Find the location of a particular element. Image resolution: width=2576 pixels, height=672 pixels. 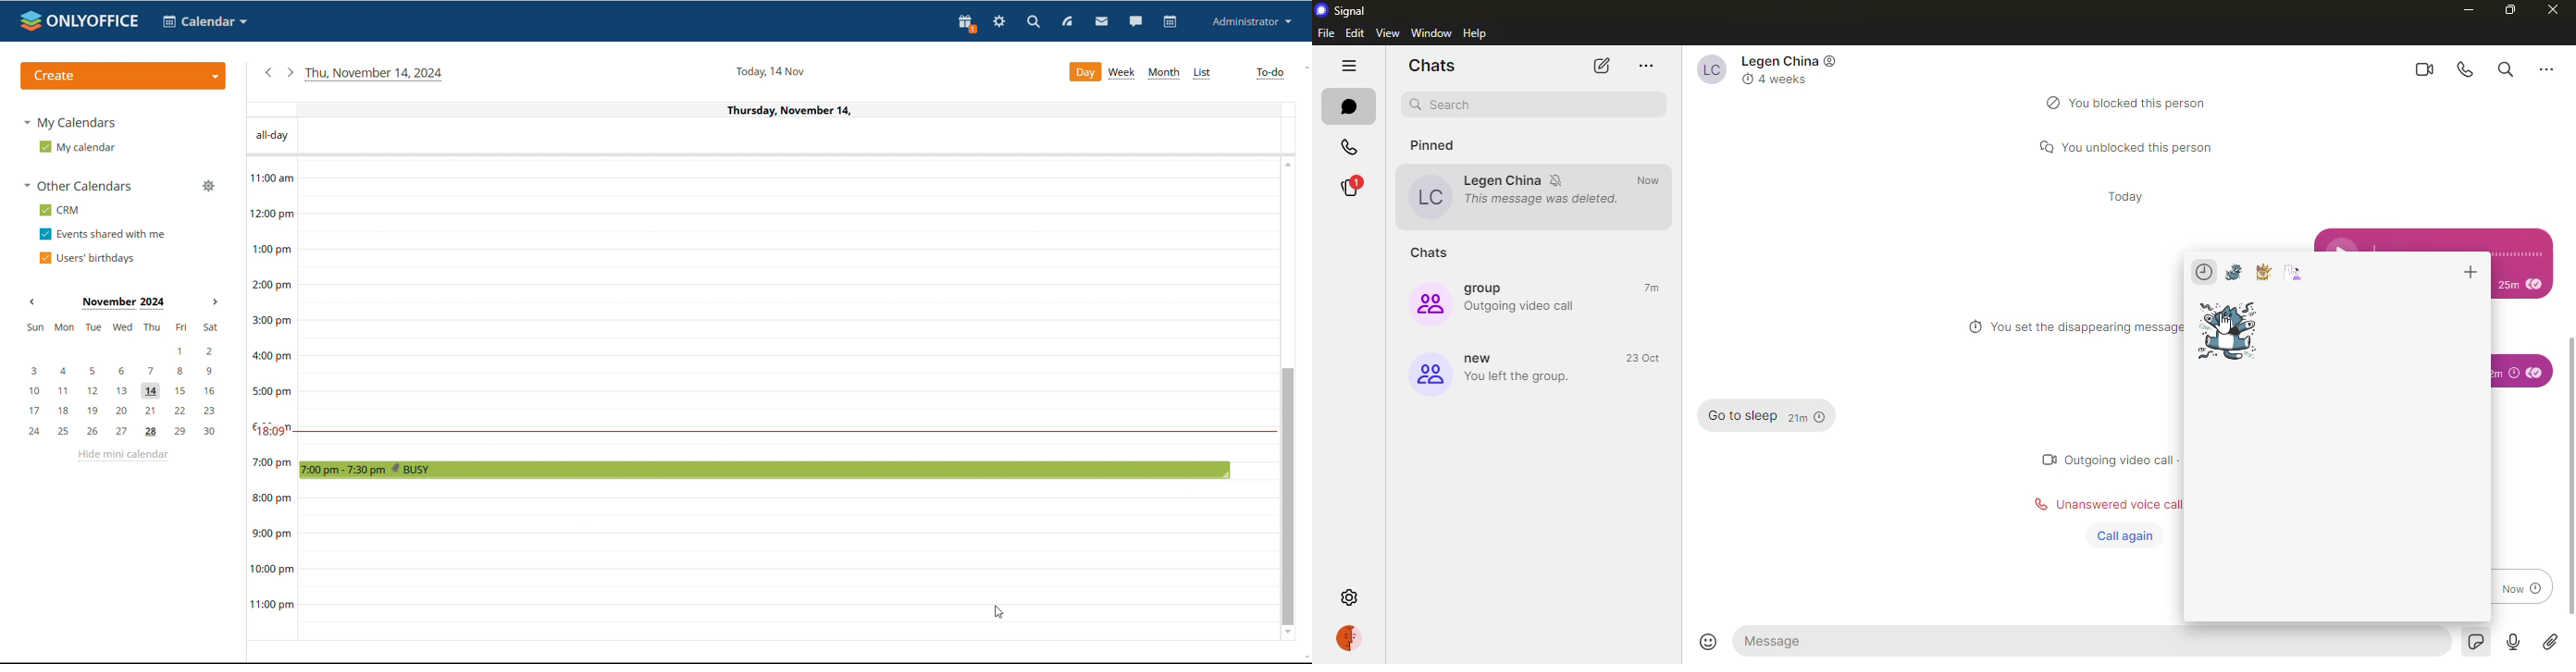

Legen China is located at coordinates (1710, 70).